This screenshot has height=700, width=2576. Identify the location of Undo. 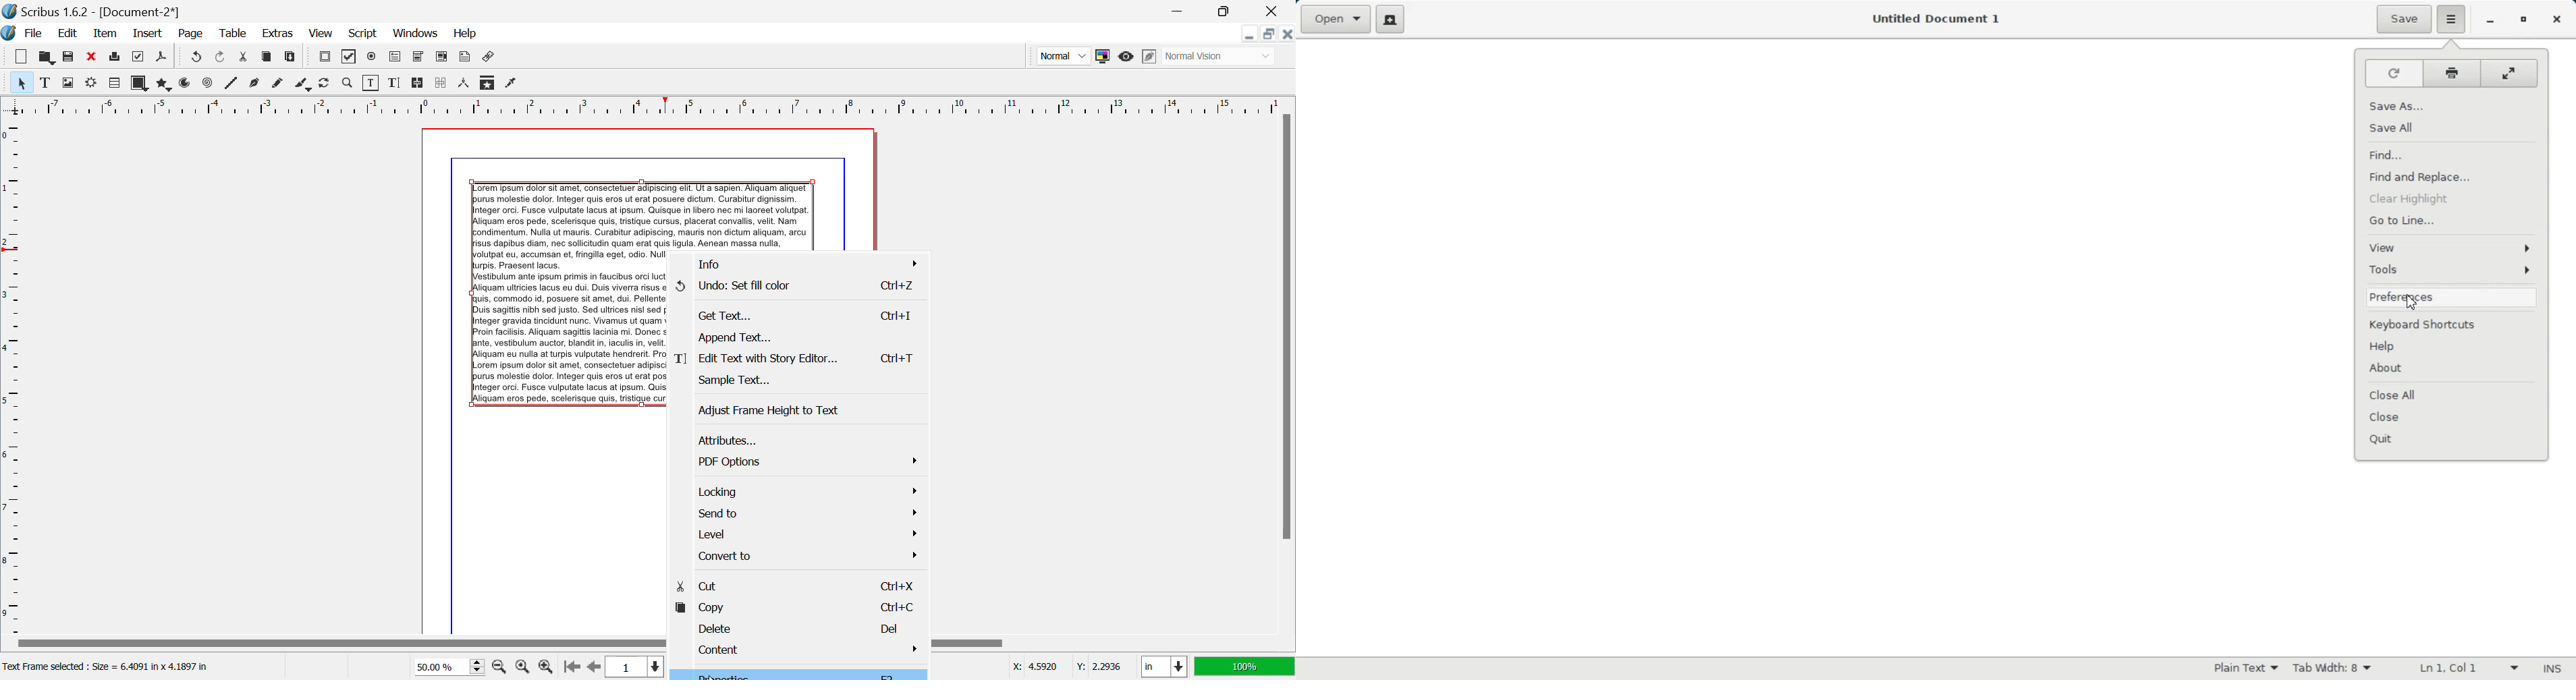
(222, 58).